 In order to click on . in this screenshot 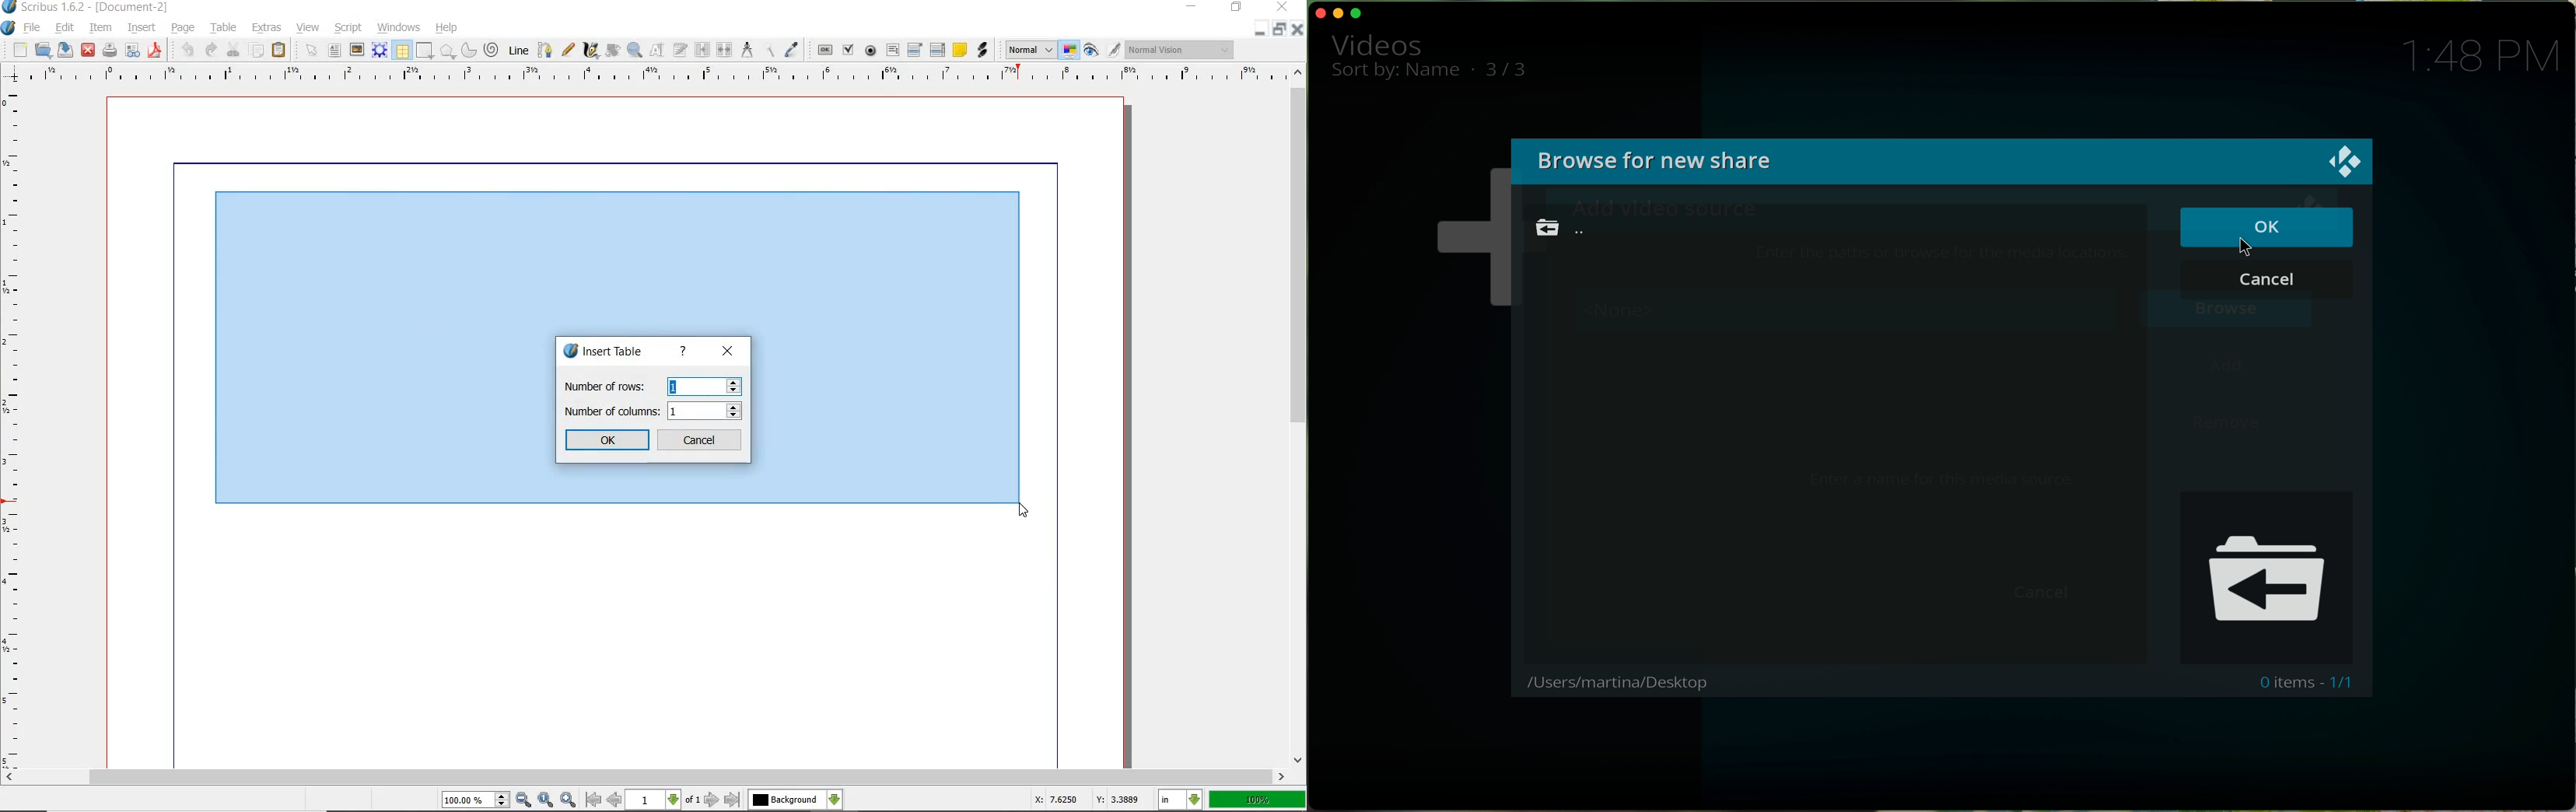, I will do `click(1472, 69)`.